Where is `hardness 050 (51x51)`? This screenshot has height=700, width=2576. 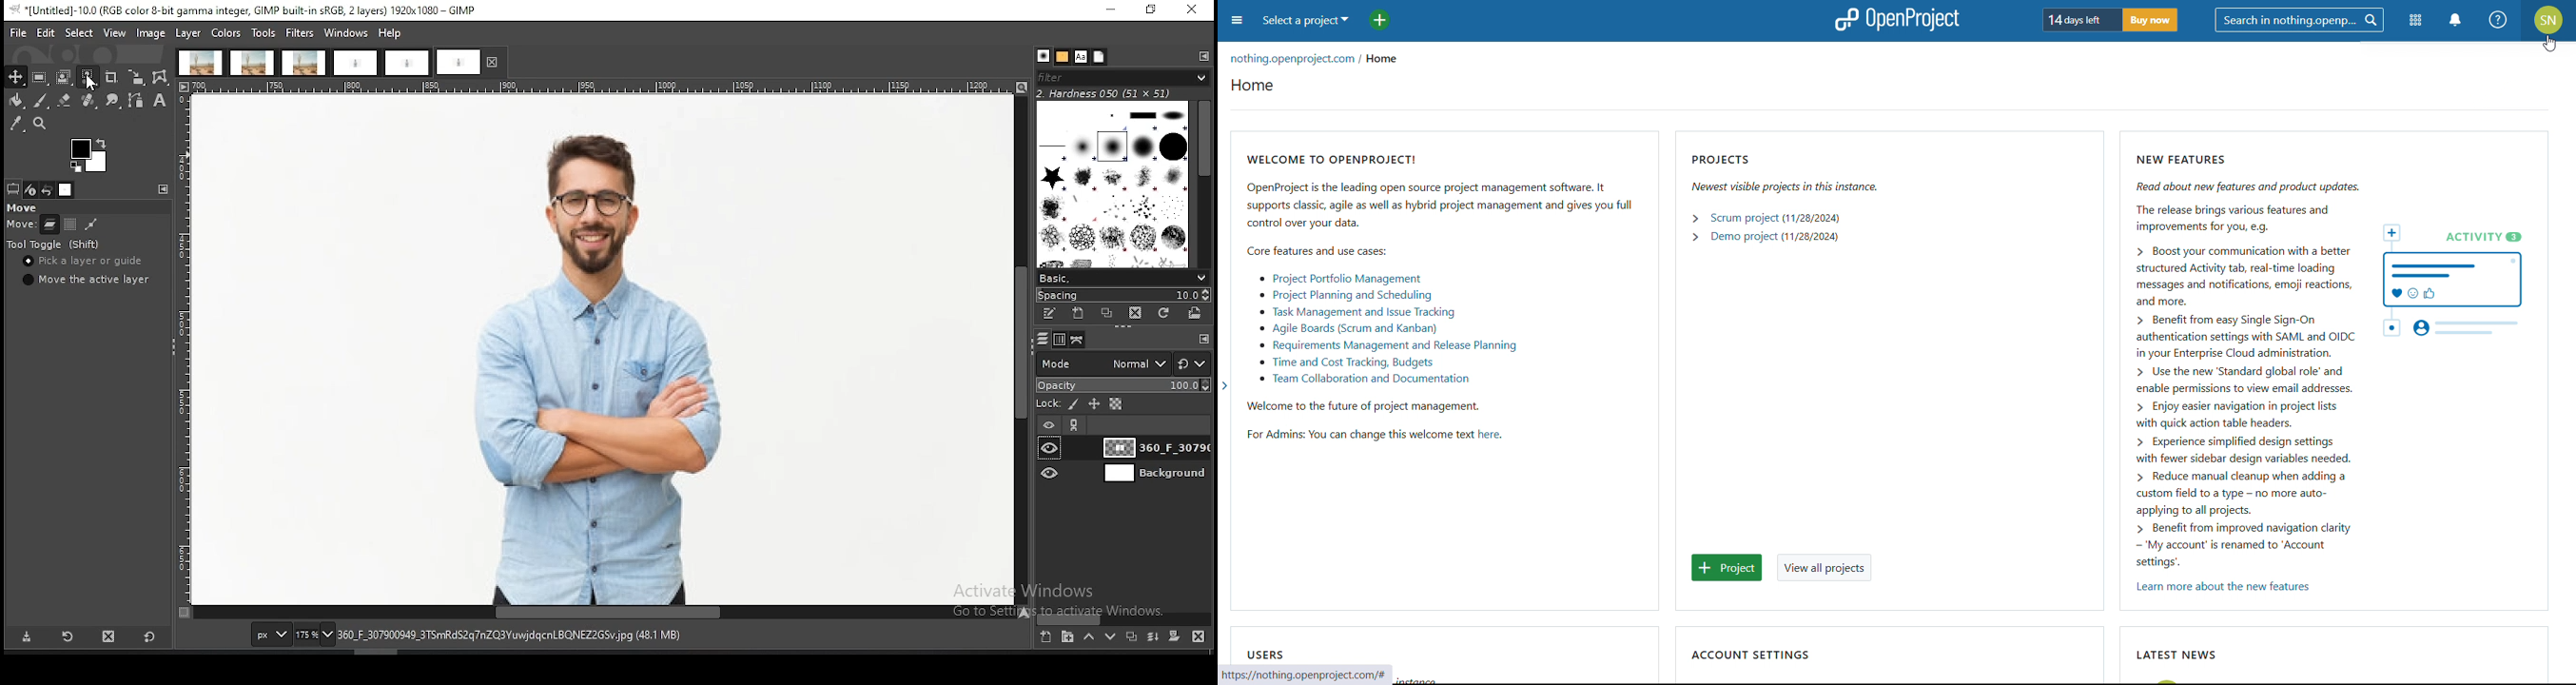
hardness 050 (51x51) is located at coordinates (1104, 93).